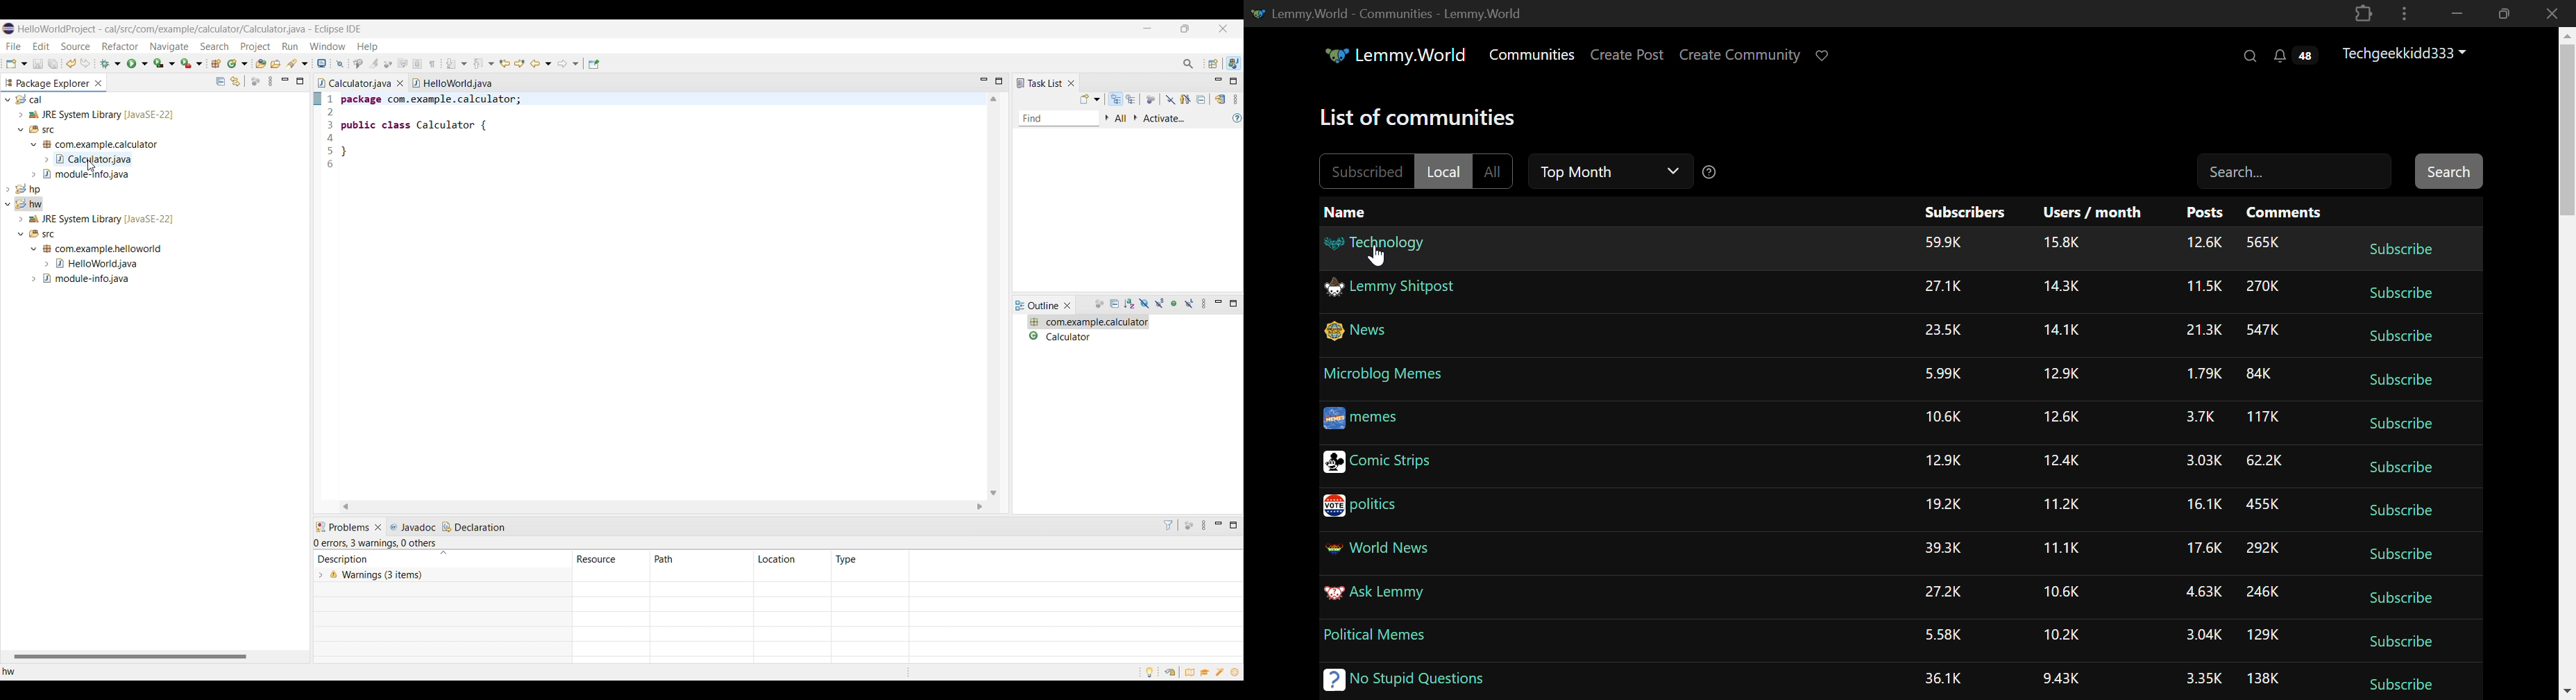 This screenshot has height=700, width=2576. What do you see at coordinates (216, 63) in the screenshot?
I see `New Java Package` at bounding box center [216, 63].